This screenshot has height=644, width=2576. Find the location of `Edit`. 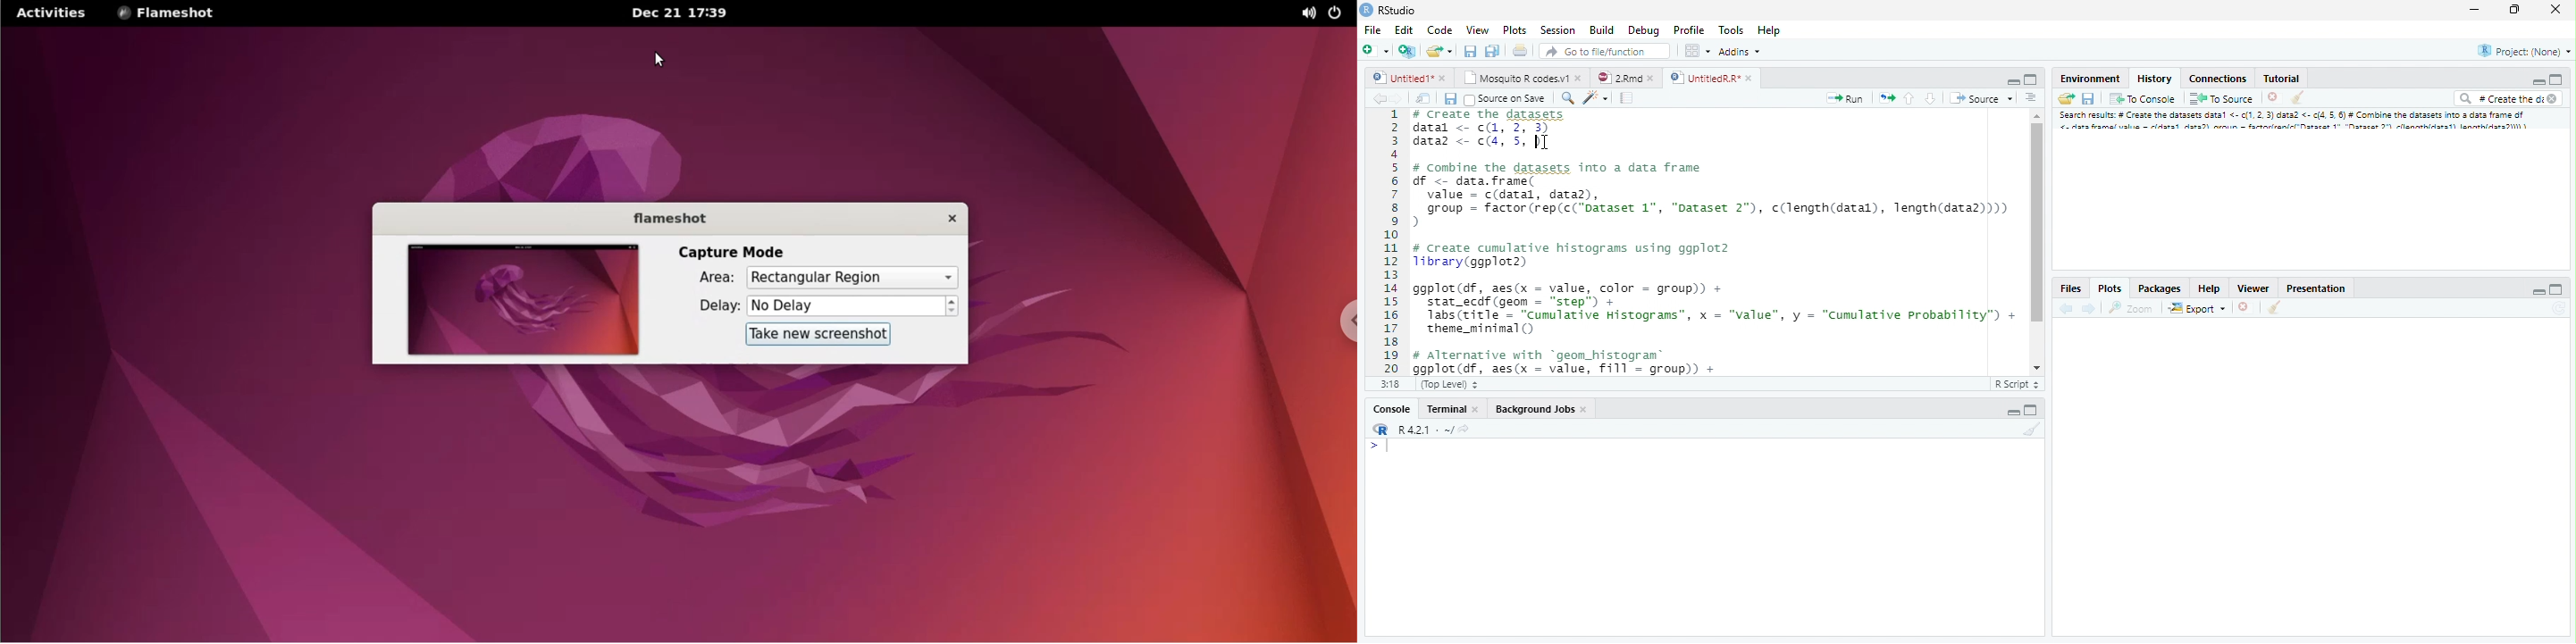

Edit is located at coordinates (1405, 31).